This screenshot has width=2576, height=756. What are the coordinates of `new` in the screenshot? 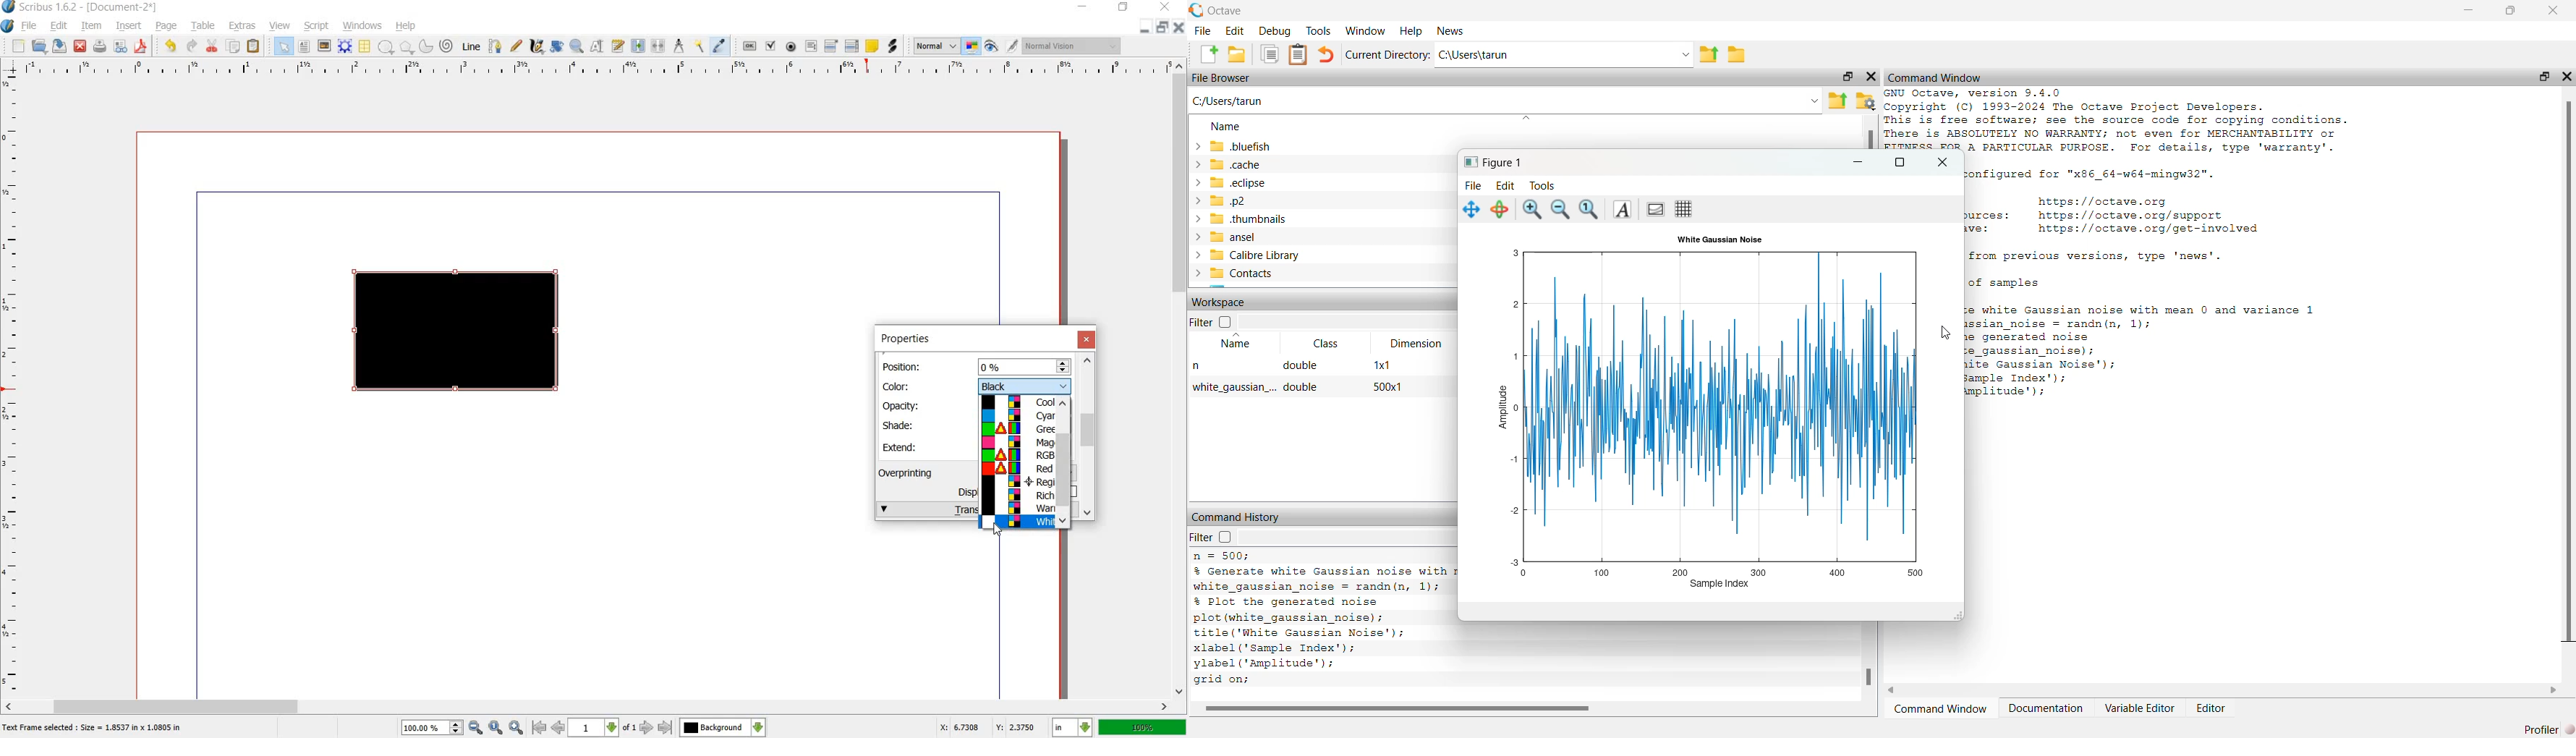 It's located at (18, 47).